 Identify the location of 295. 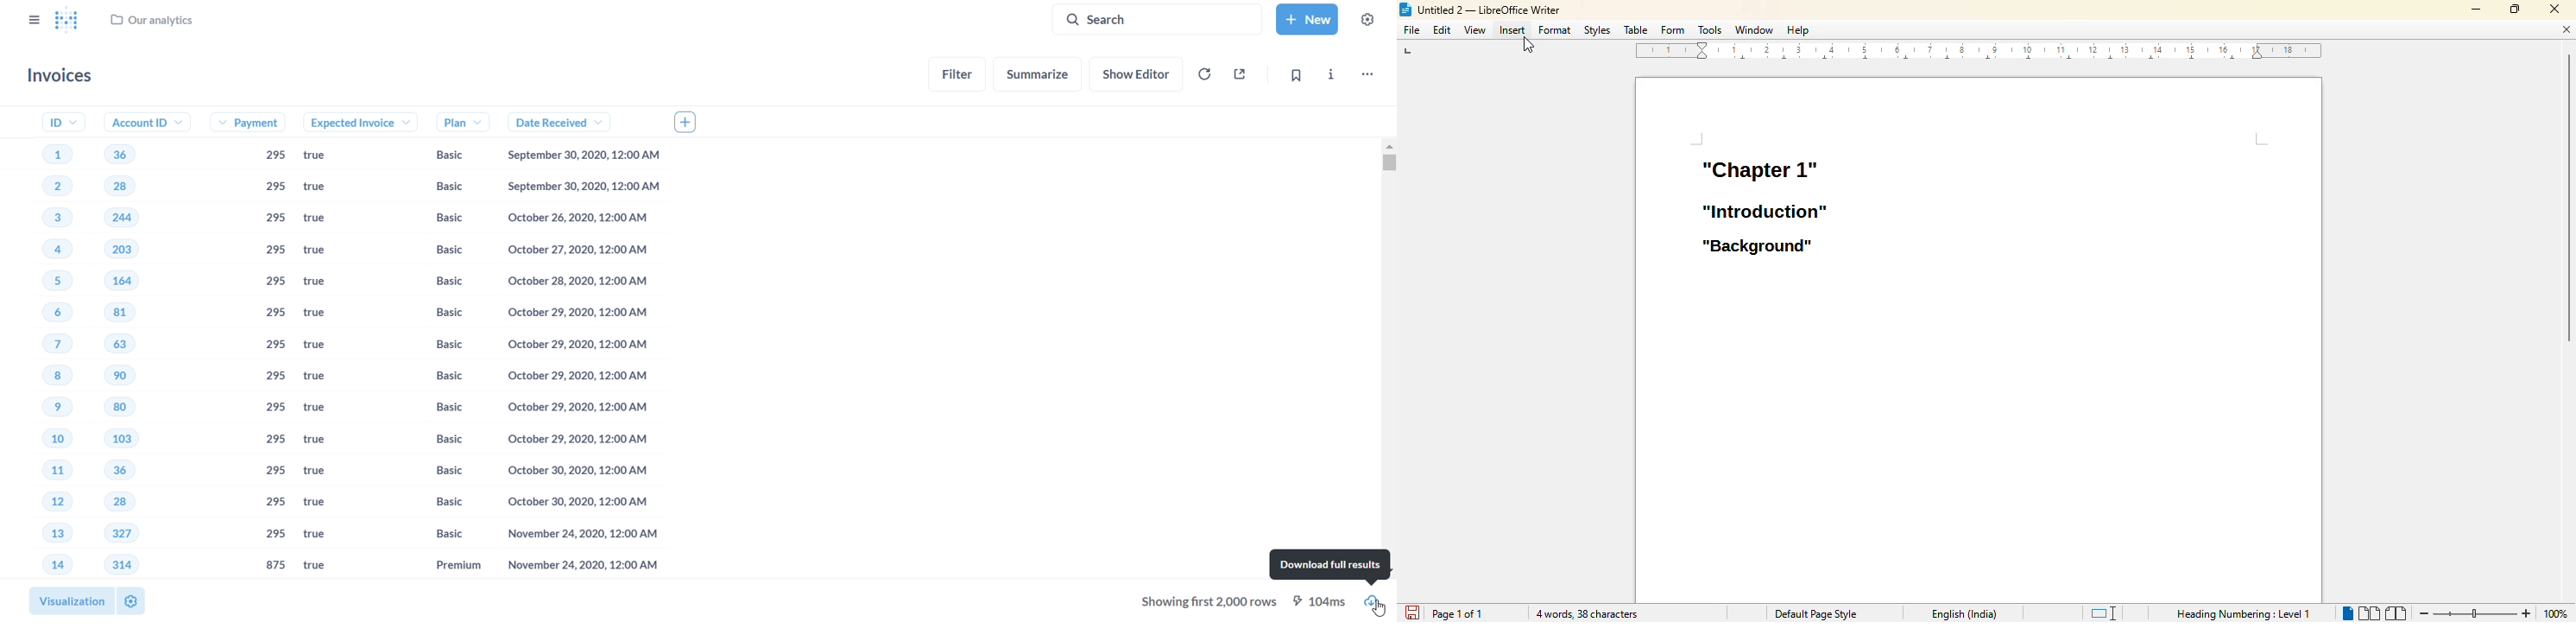
(274, 251).